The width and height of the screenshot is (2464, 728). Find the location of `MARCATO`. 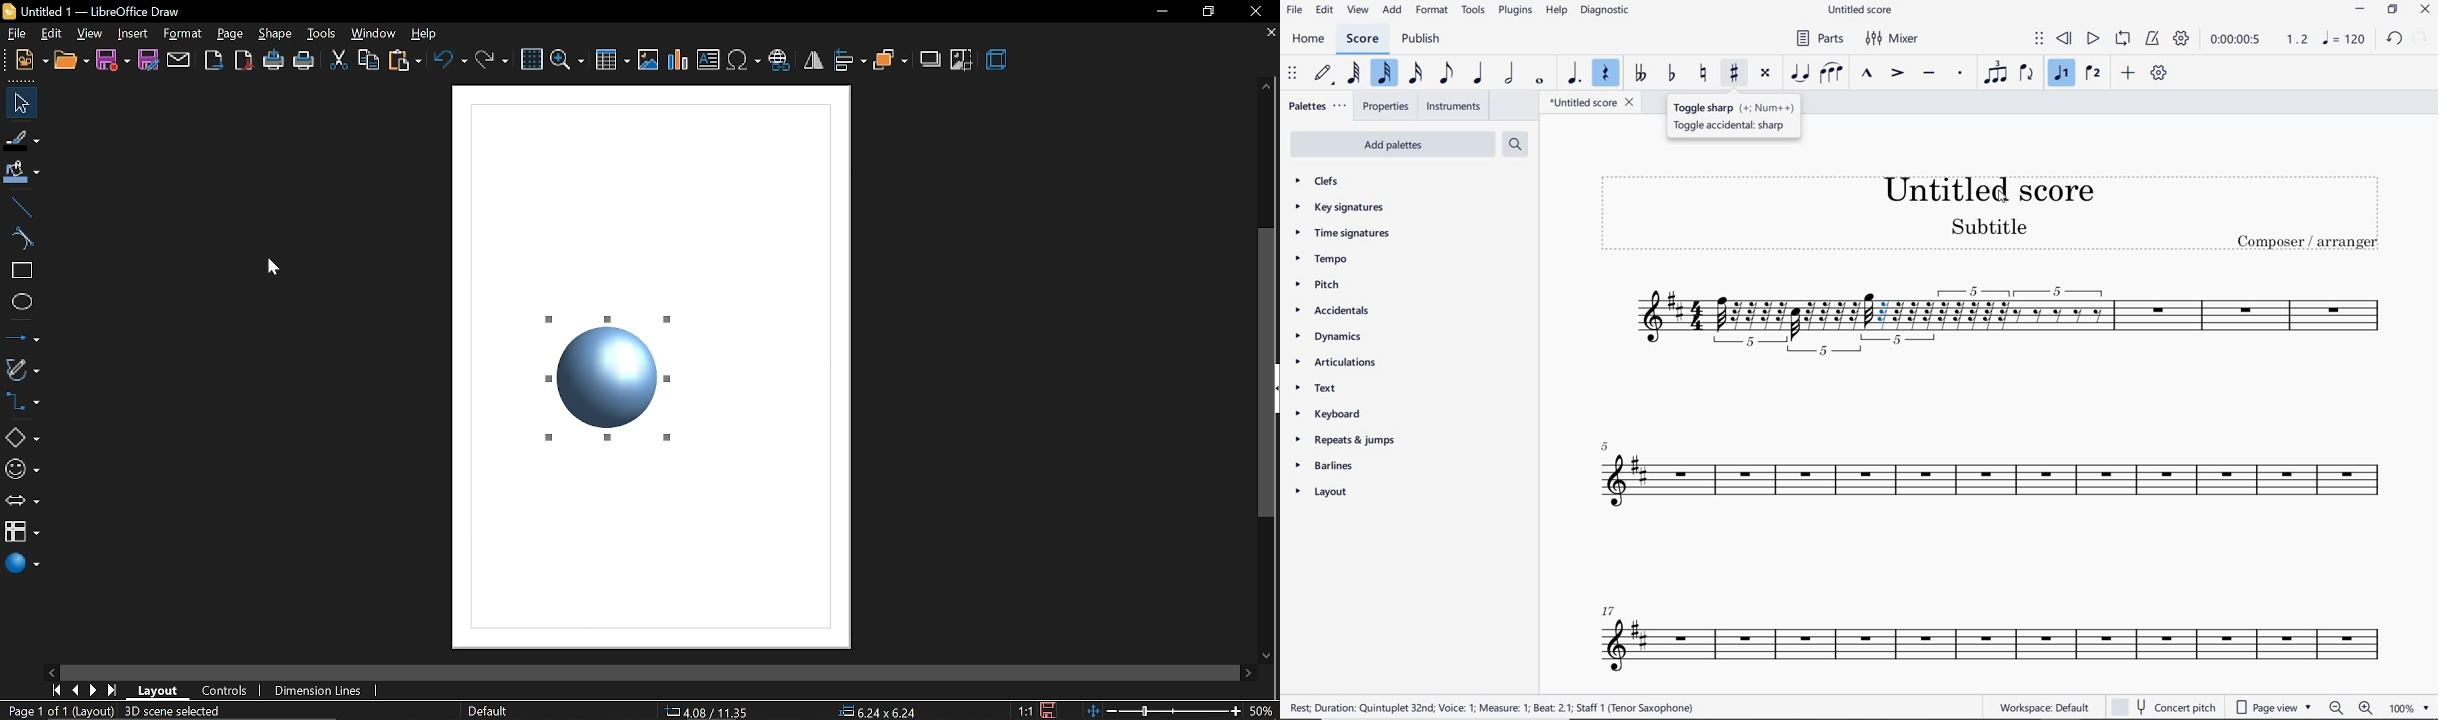

MARCATO is located at coordinates (1868, 76).